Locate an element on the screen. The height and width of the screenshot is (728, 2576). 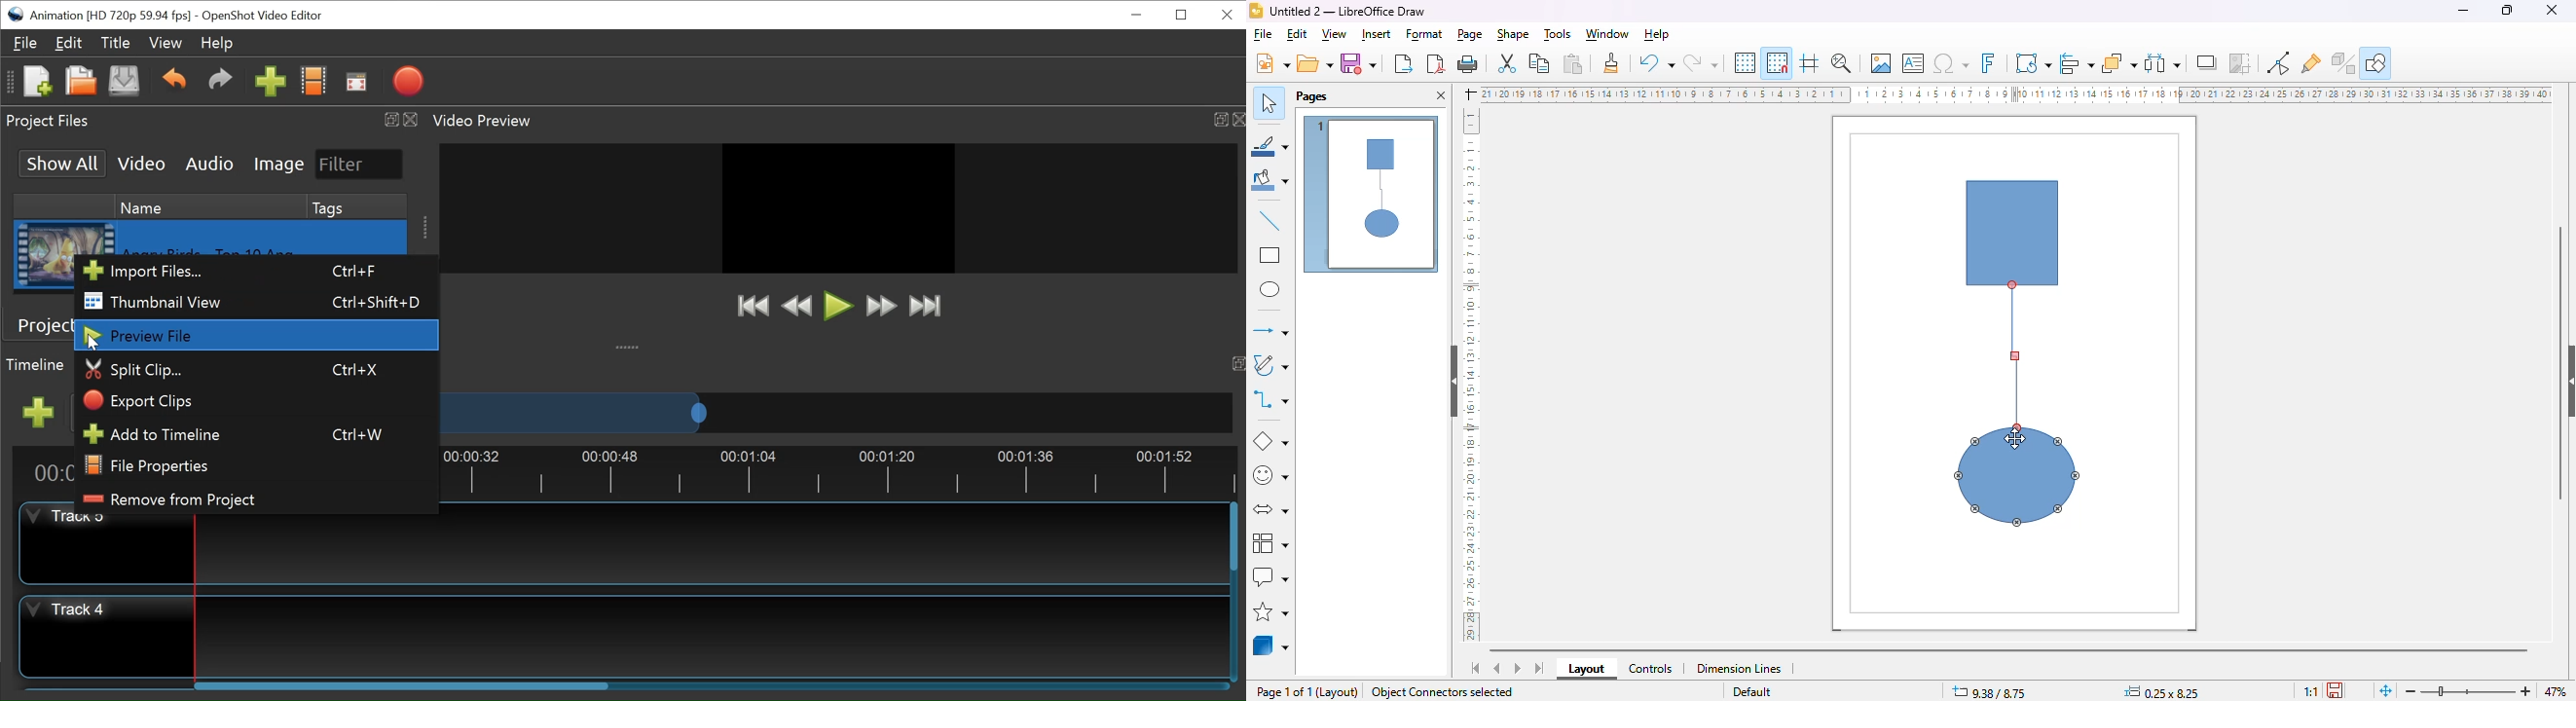
new is located at coordinates (1272, 62).